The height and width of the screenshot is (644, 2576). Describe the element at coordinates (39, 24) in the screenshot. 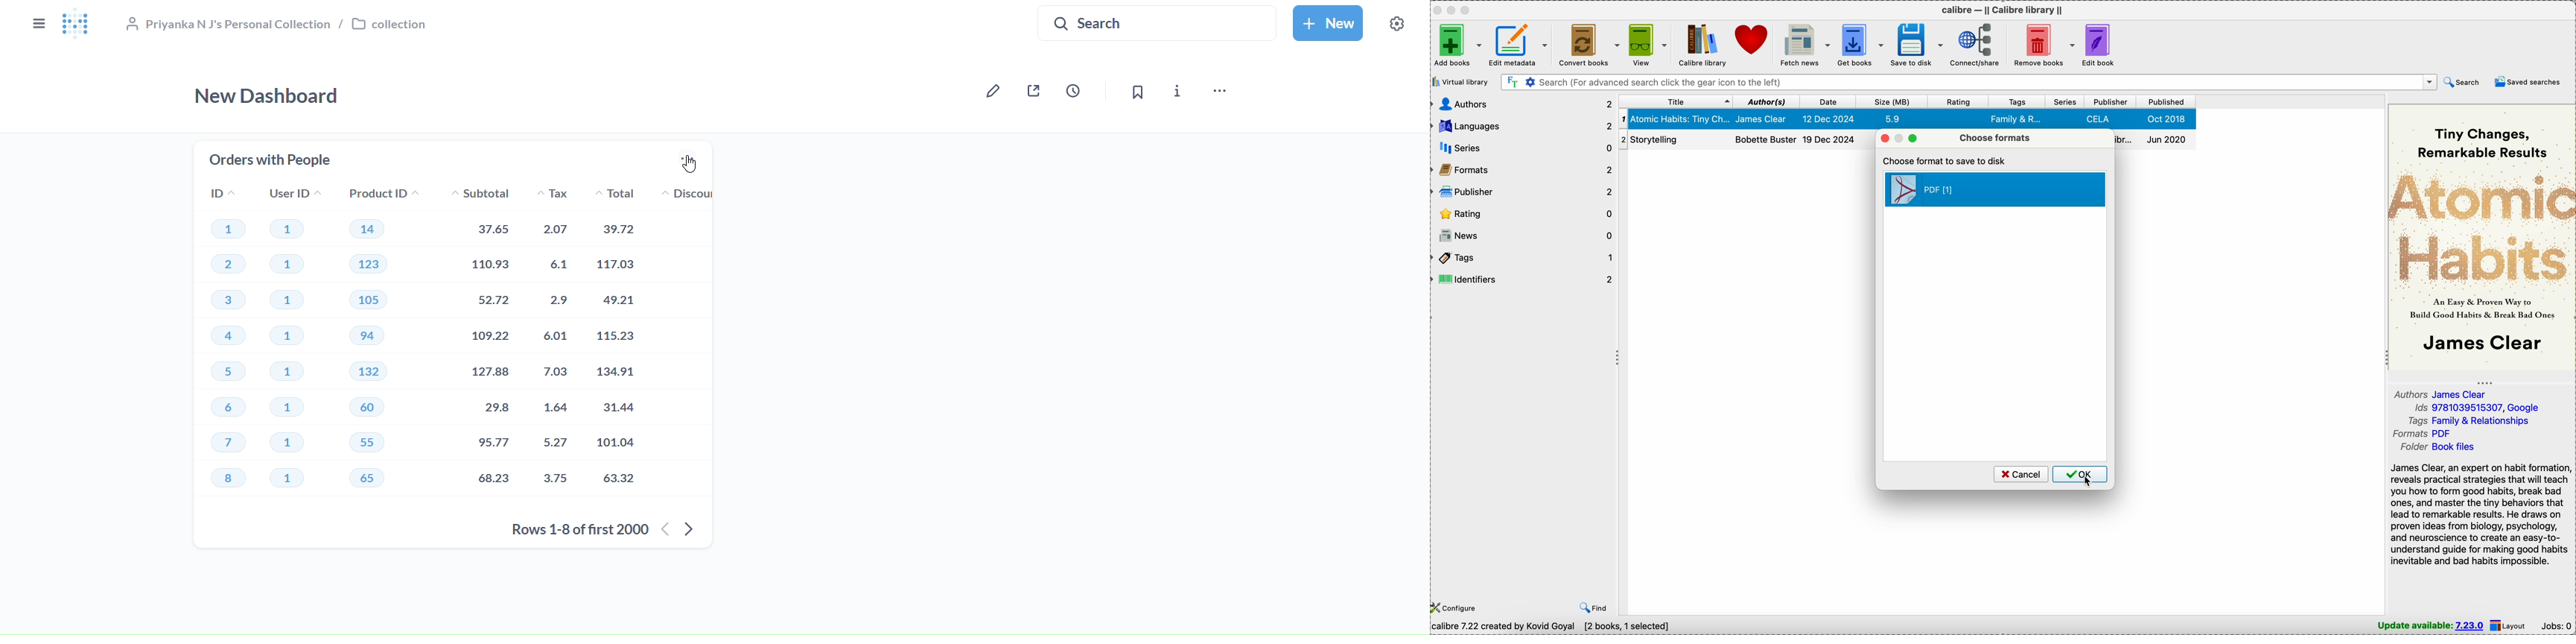

I see `close sidebar` at that location.